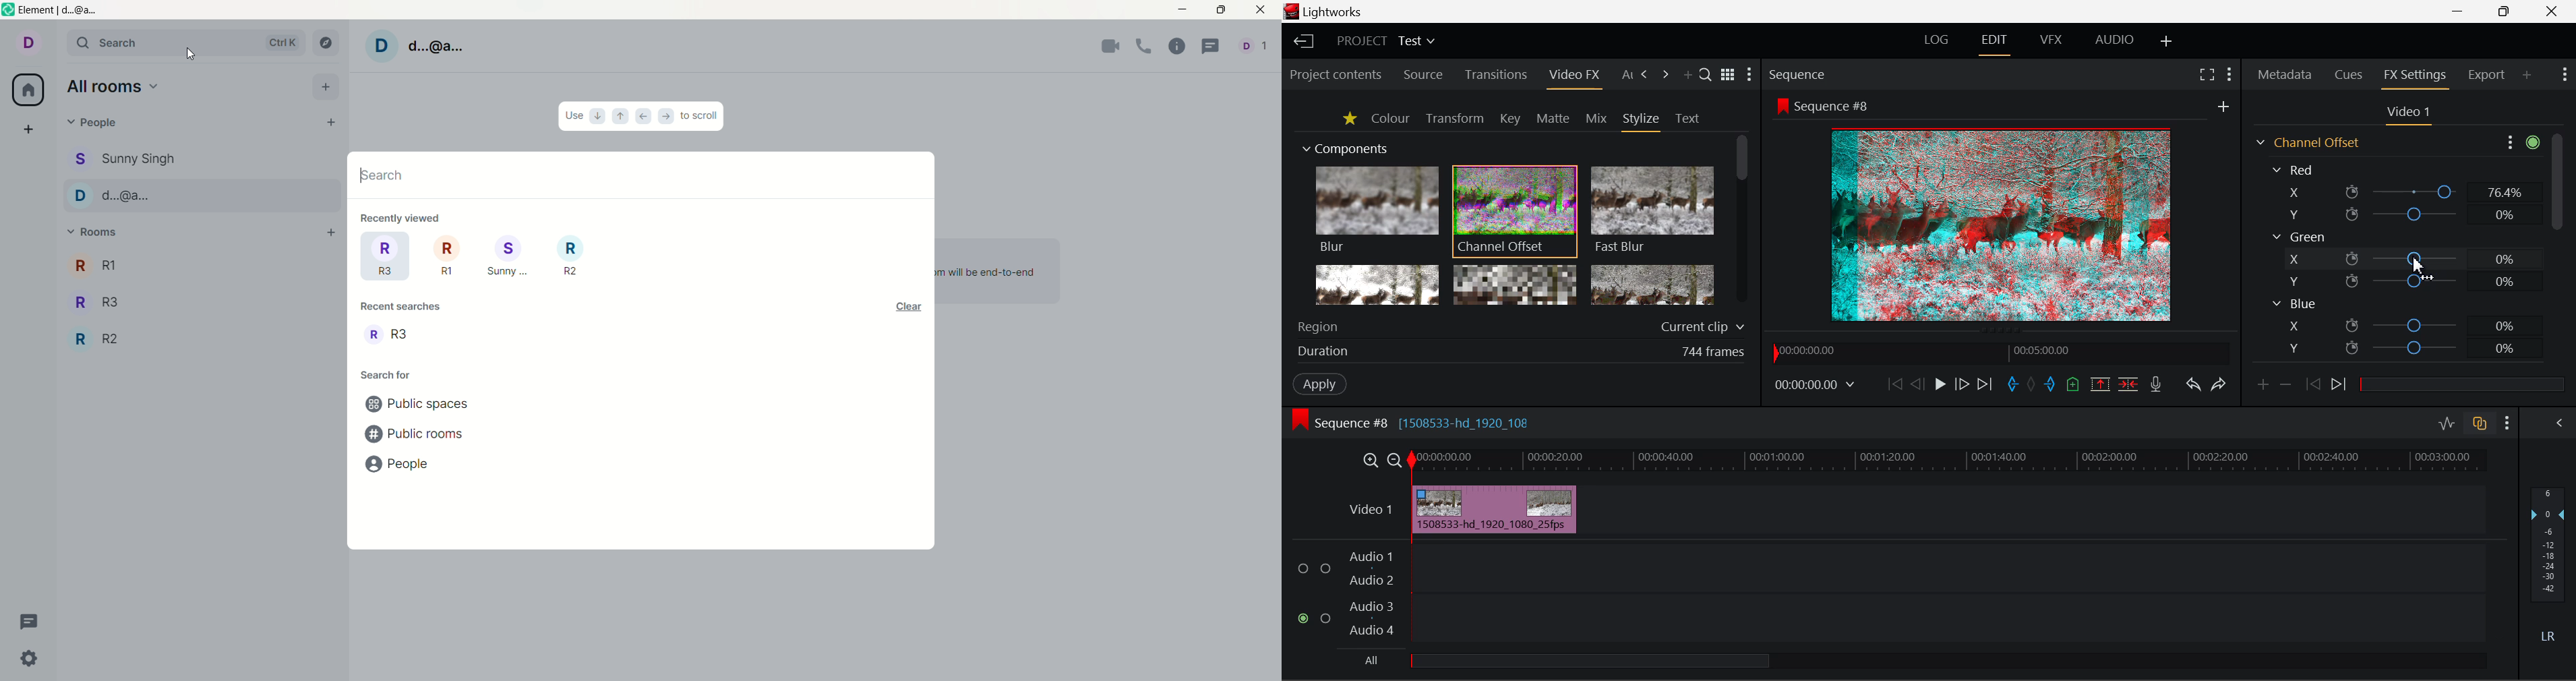 Image resolution: width=2576 pixels, height=700 pixels. I want to click on Channel Offset, so click(1515, 212).